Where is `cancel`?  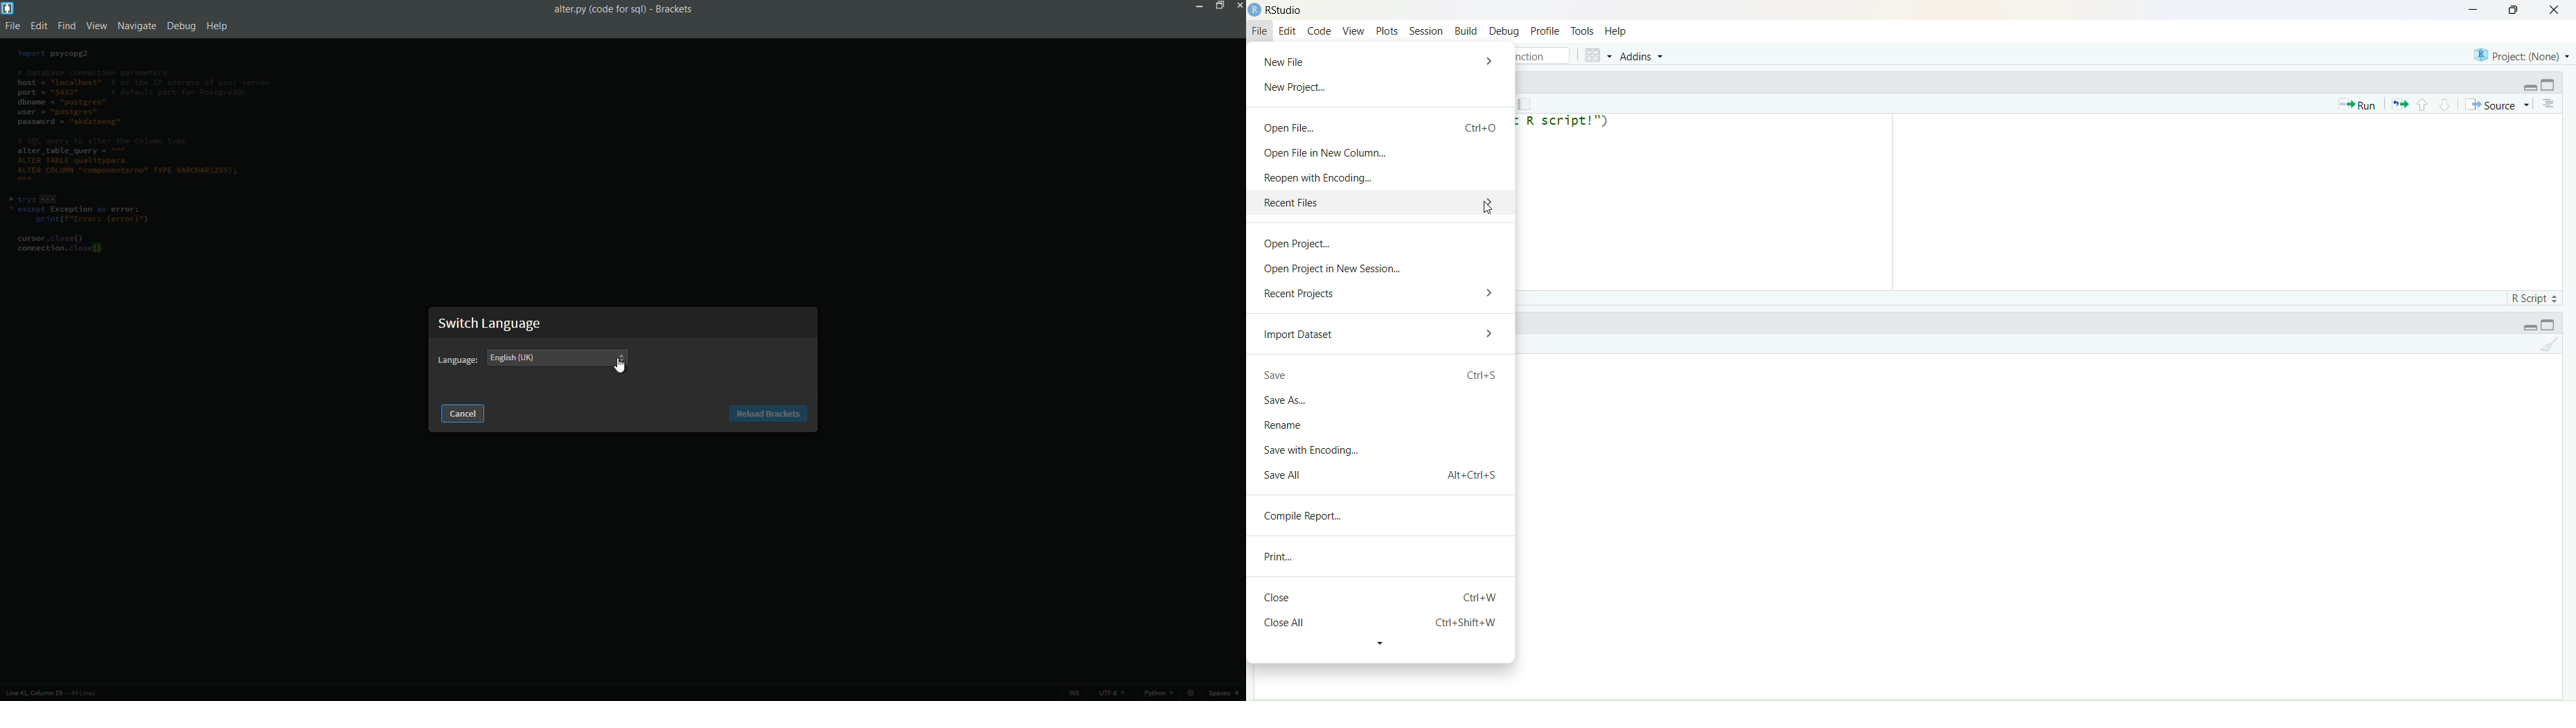
cancel is located at coordinates (462, 414).